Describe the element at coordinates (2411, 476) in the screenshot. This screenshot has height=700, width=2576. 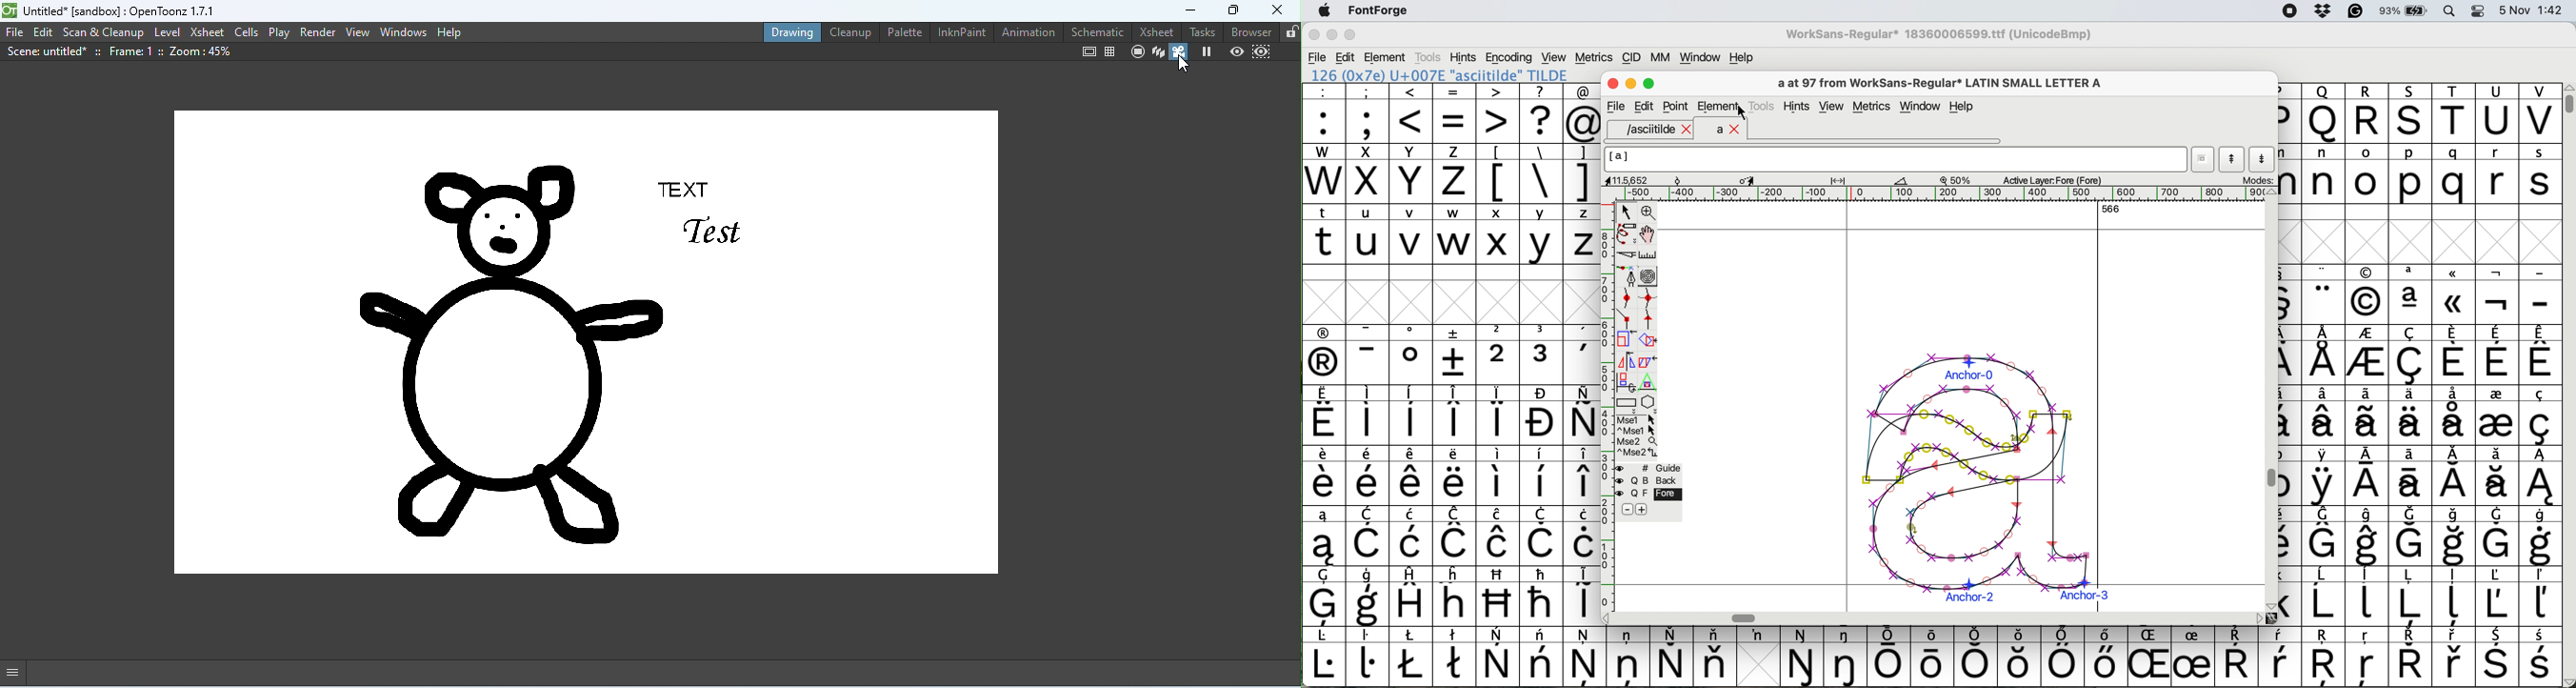
I see `symbol` at that location.